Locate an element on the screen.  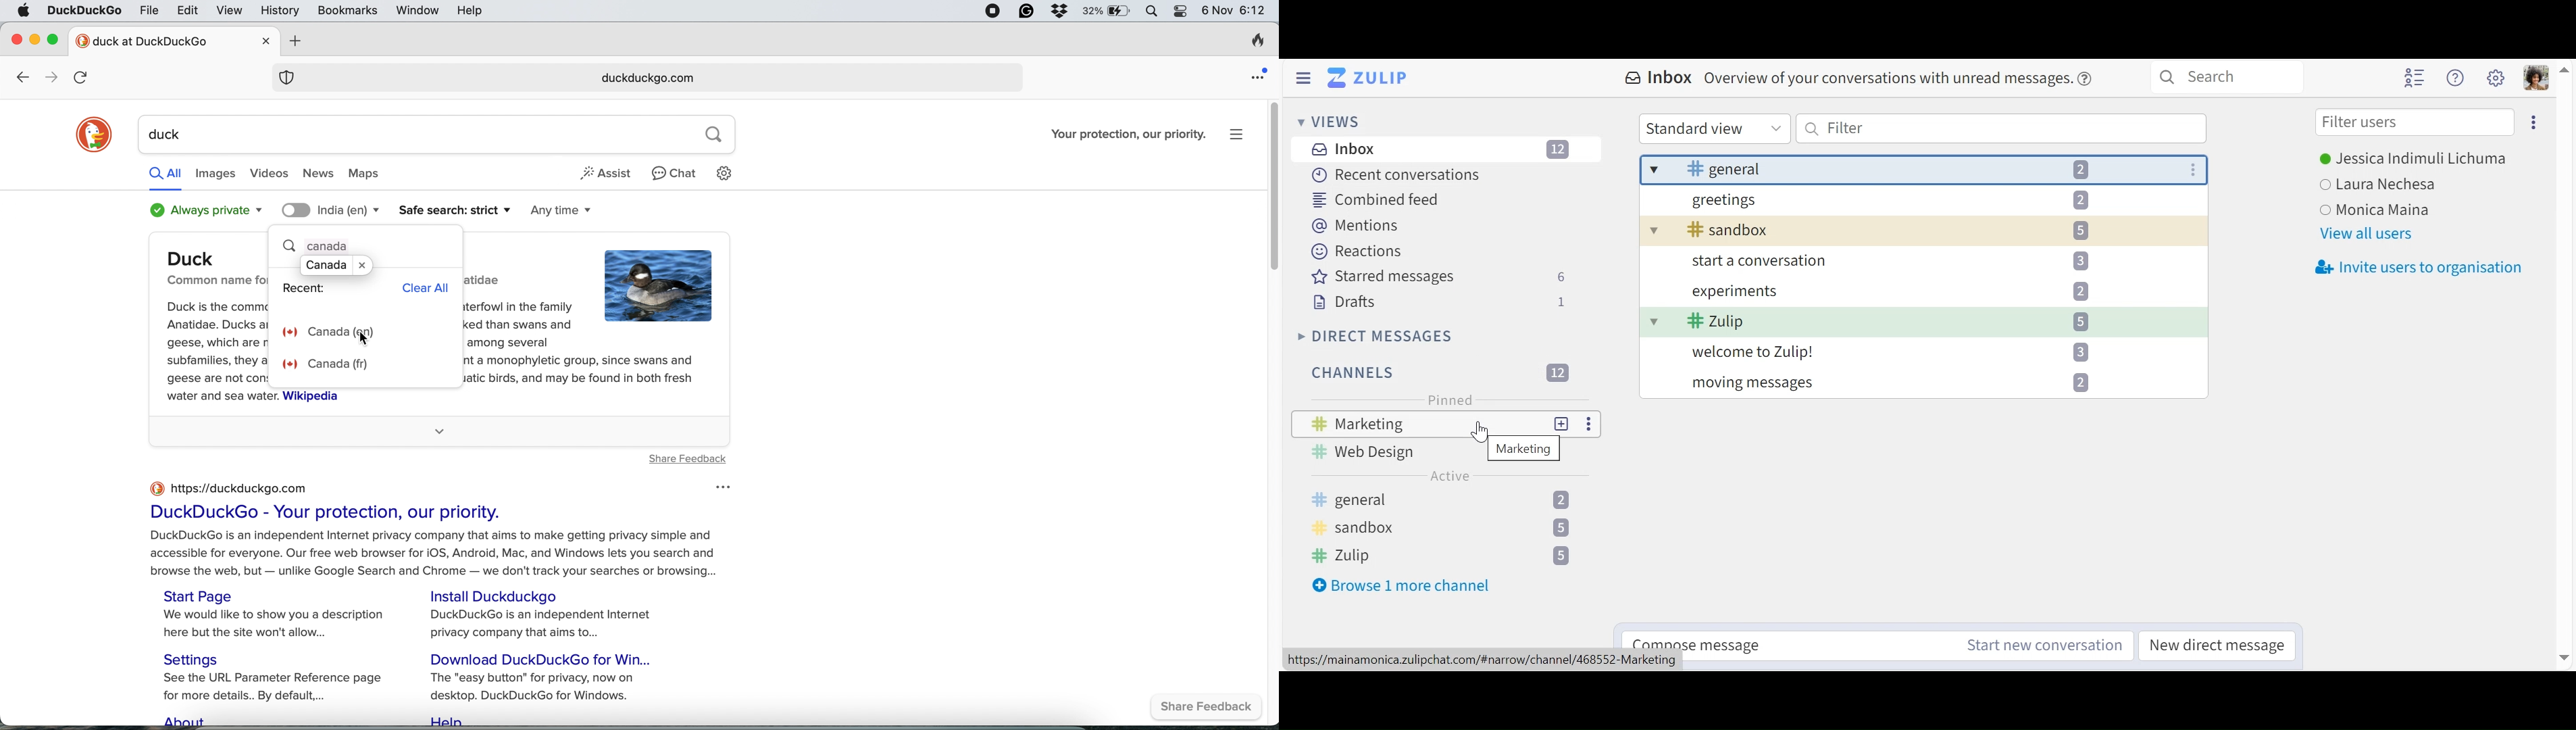
refresh is located at coordinates (84, 78).